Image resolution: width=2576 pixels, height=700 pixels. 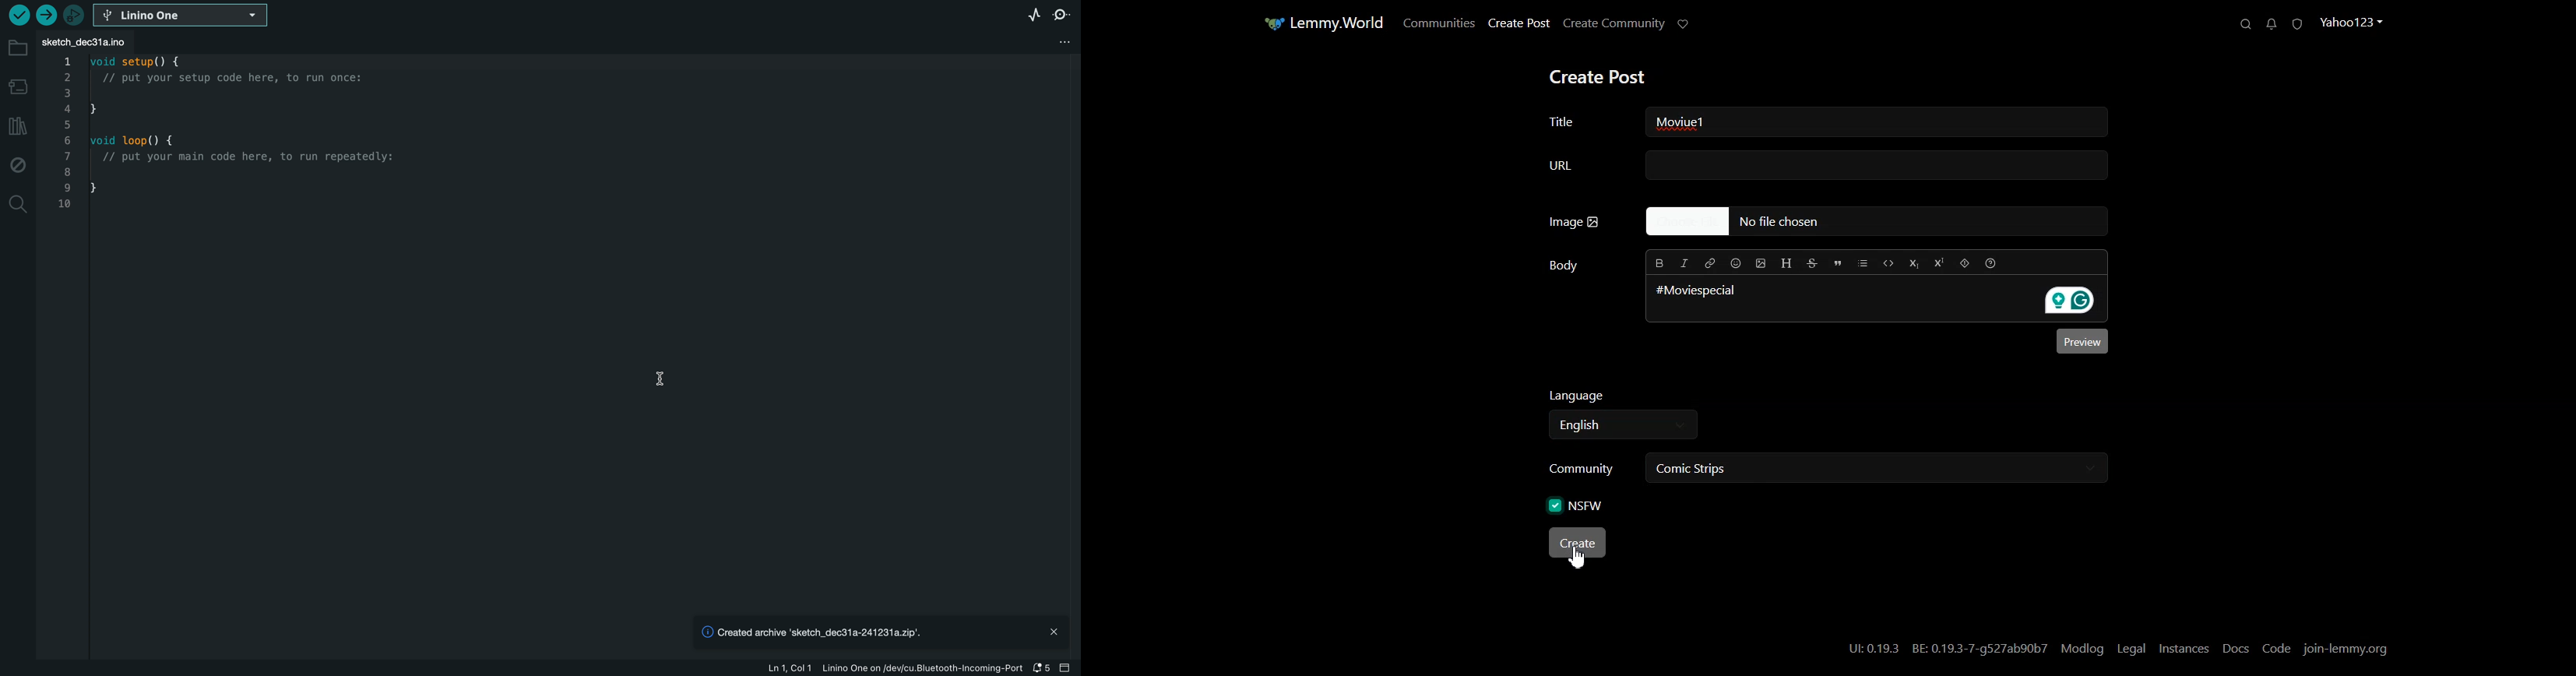 I want to click on Create, so click(x=1579, y=544).